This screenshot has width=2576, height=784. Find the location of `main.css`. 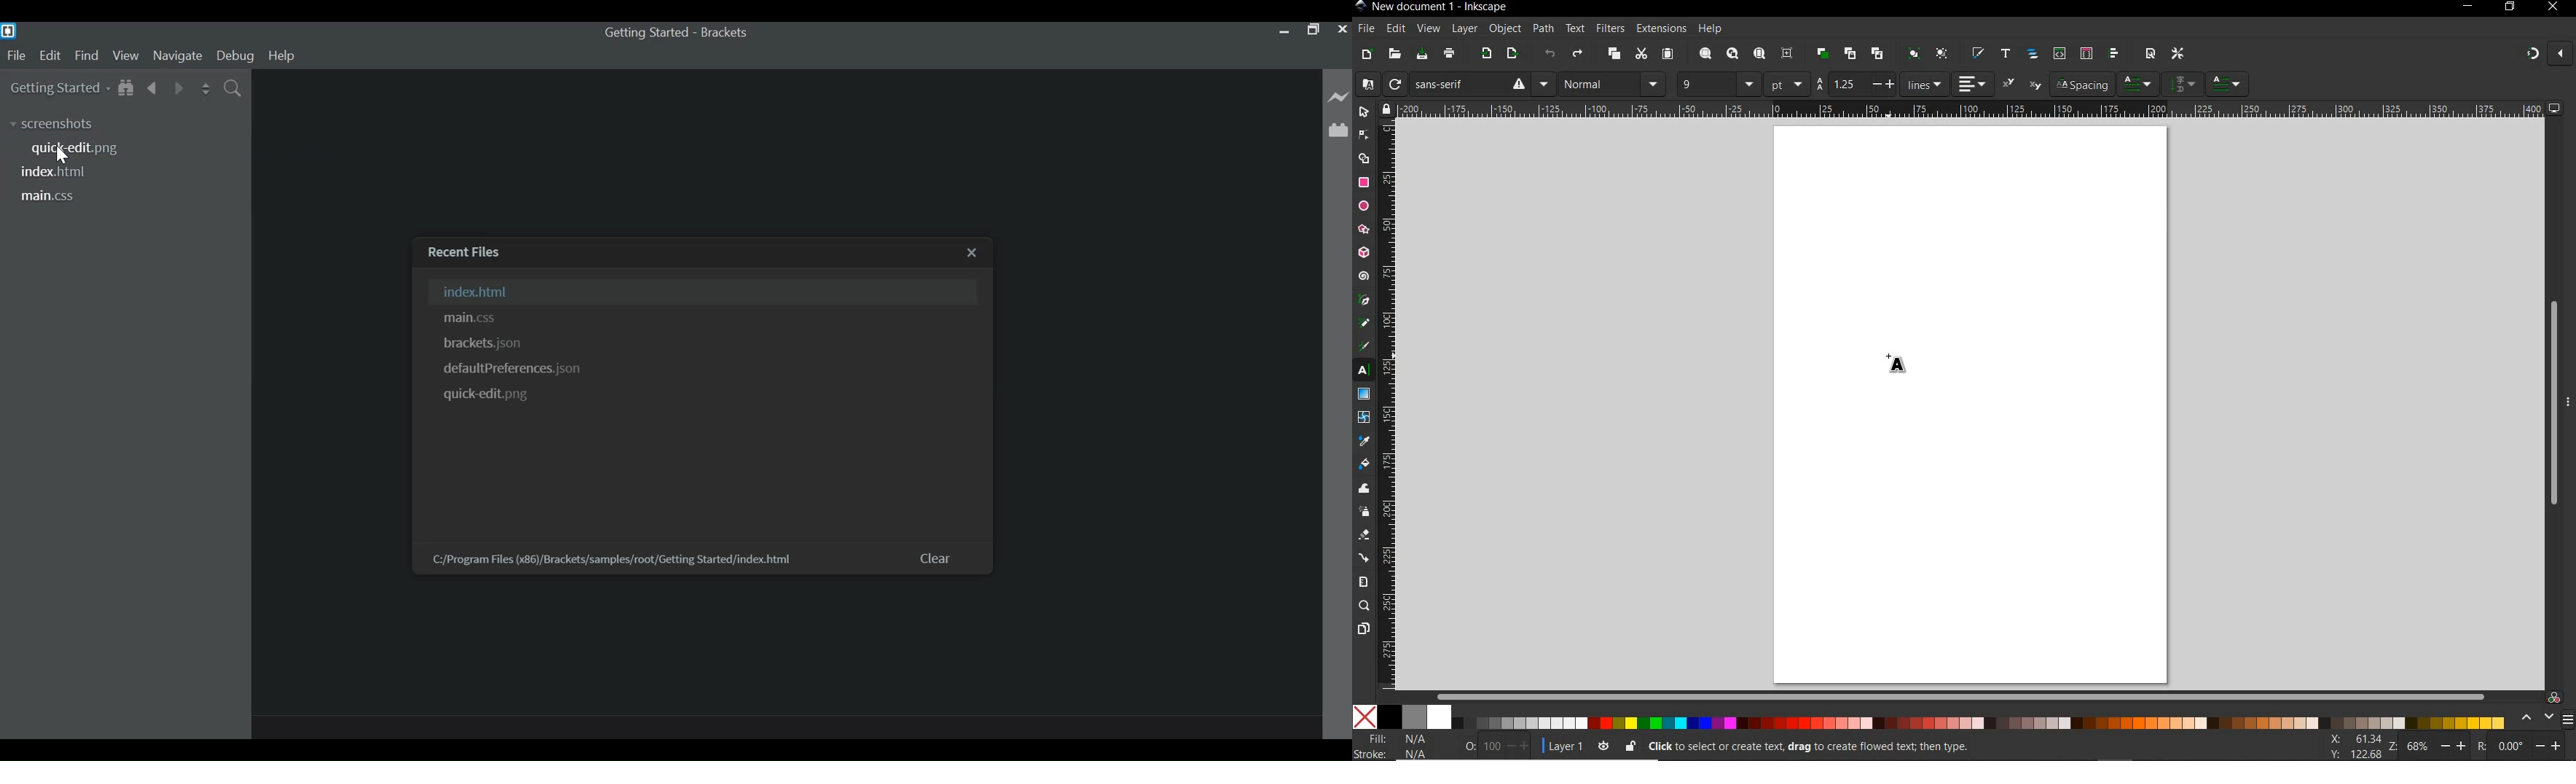

main.css is located at coordinates (471, 318).